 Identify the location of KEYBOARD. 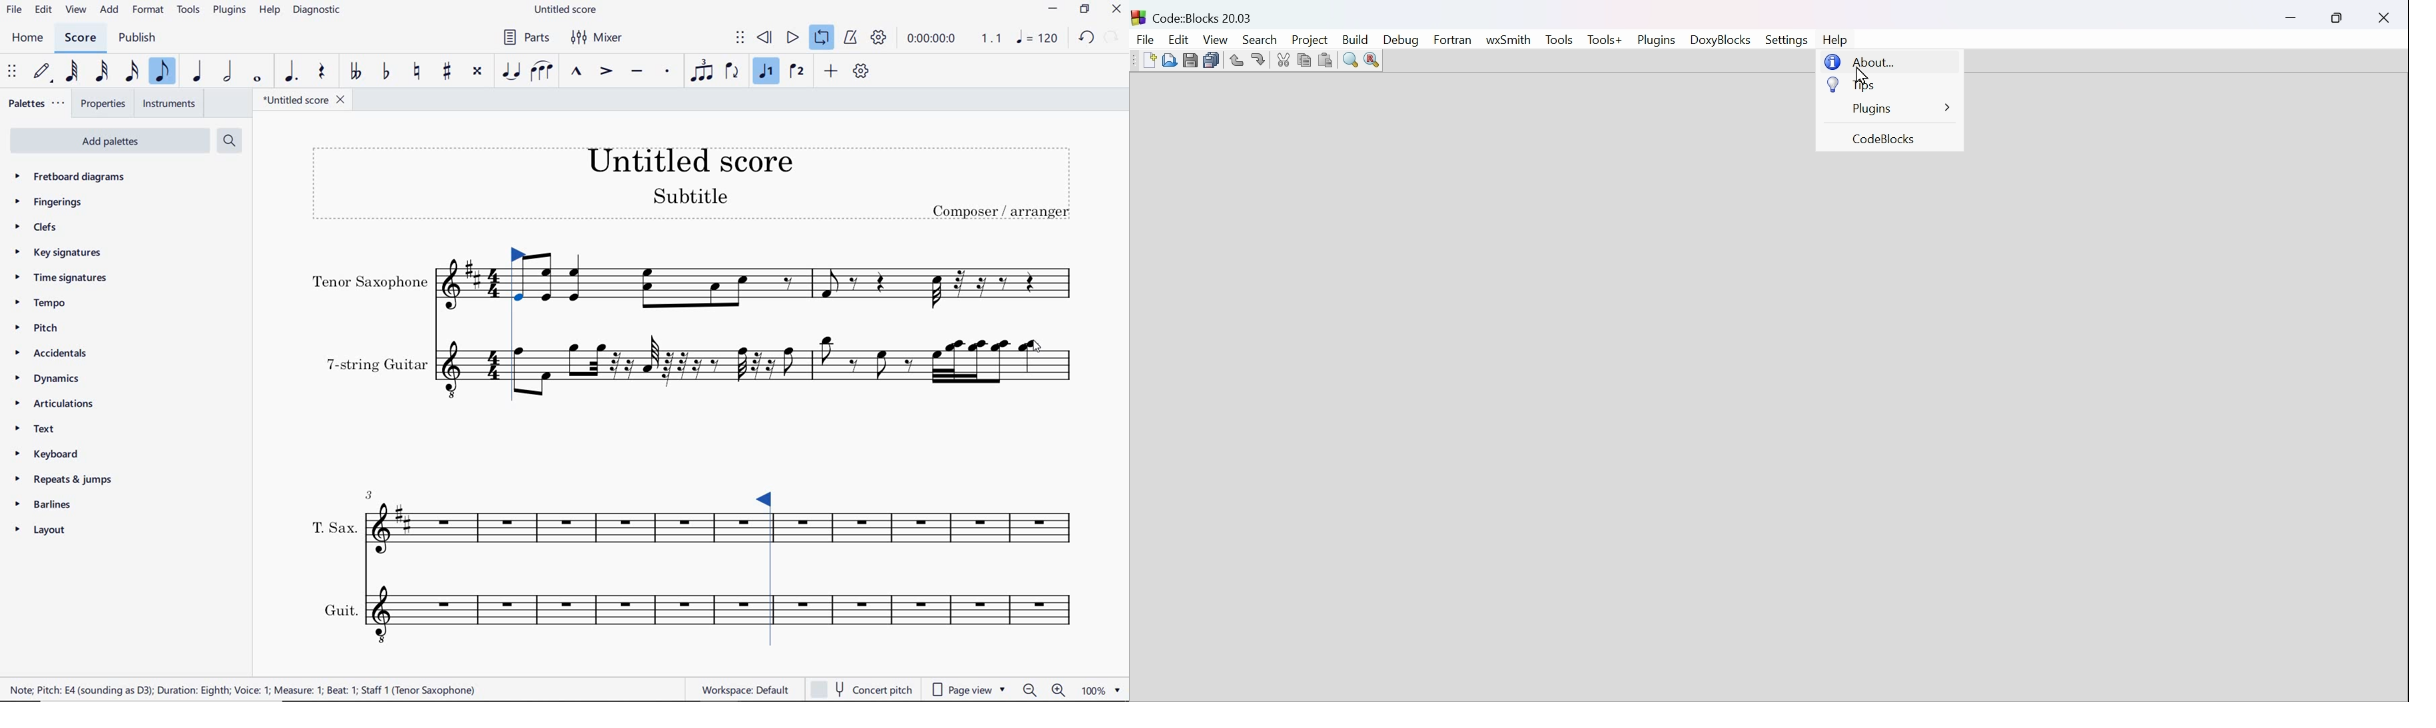
(45, 453).